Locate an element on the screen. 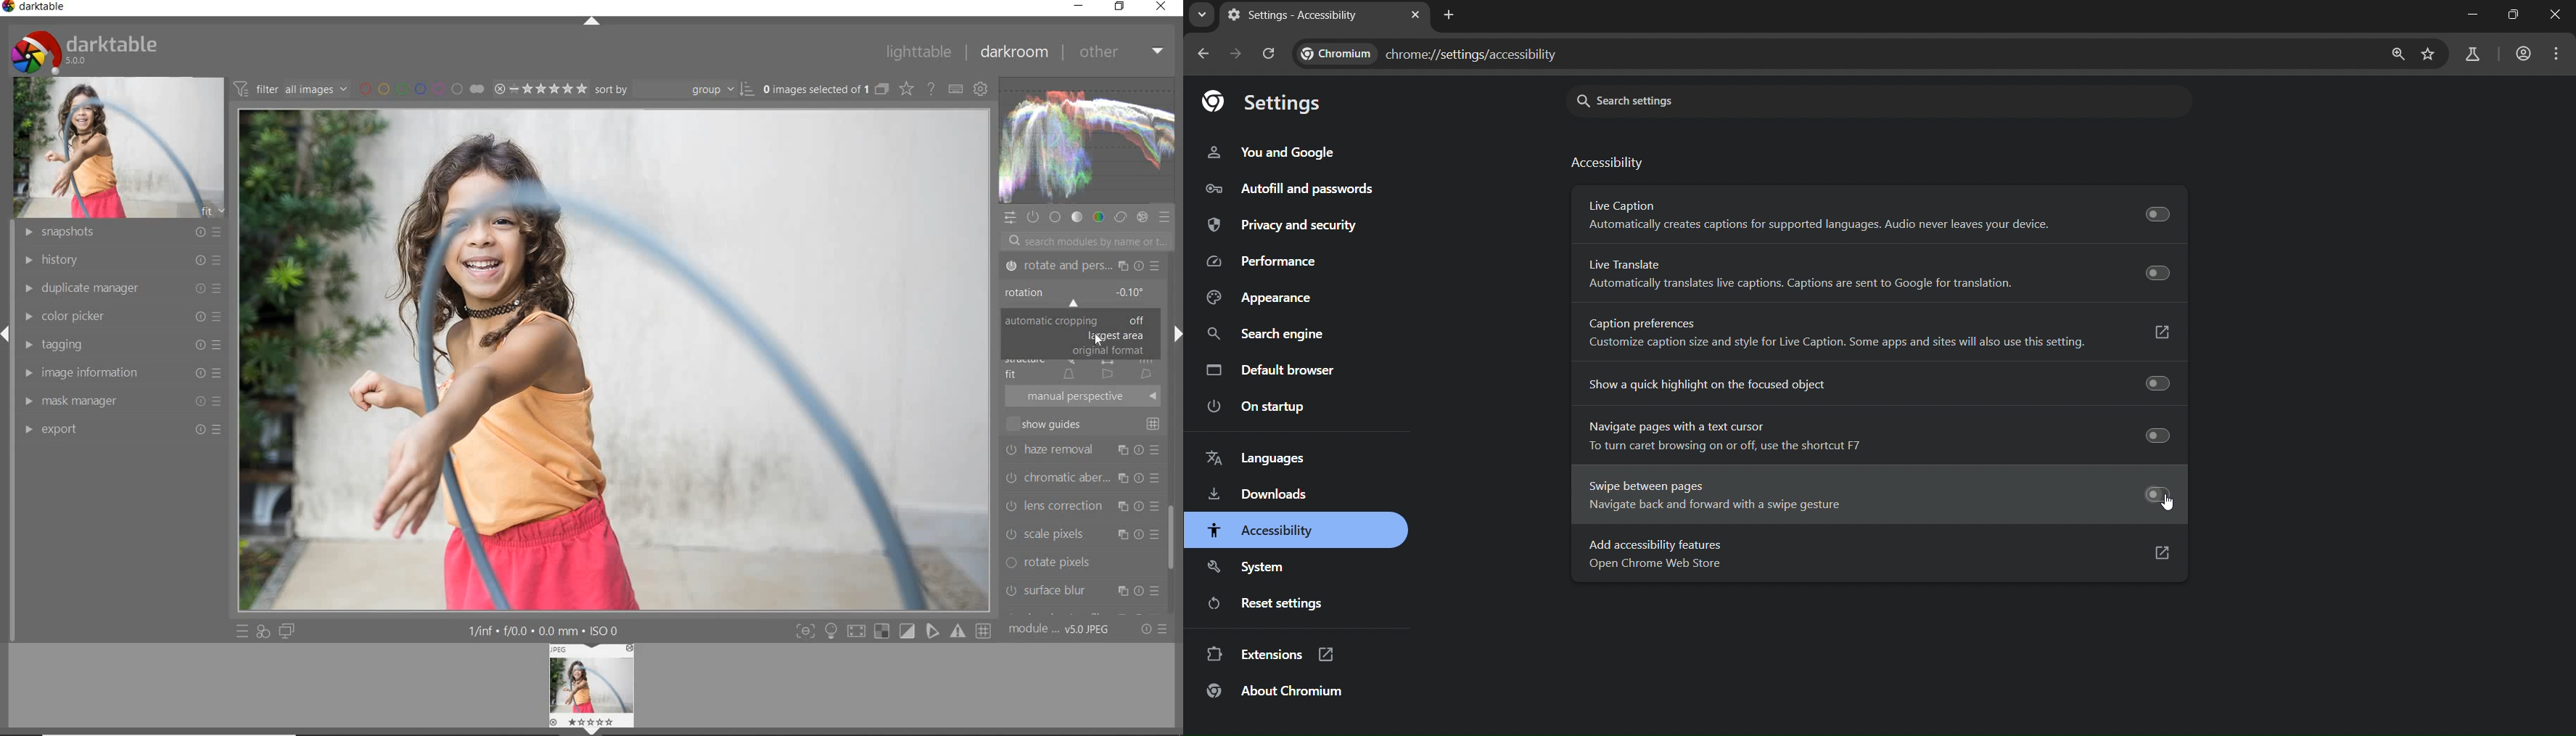 Image resolution: width=2576 pixels, height=756 pixels. go back one page is located at coordinates (1204, 54).